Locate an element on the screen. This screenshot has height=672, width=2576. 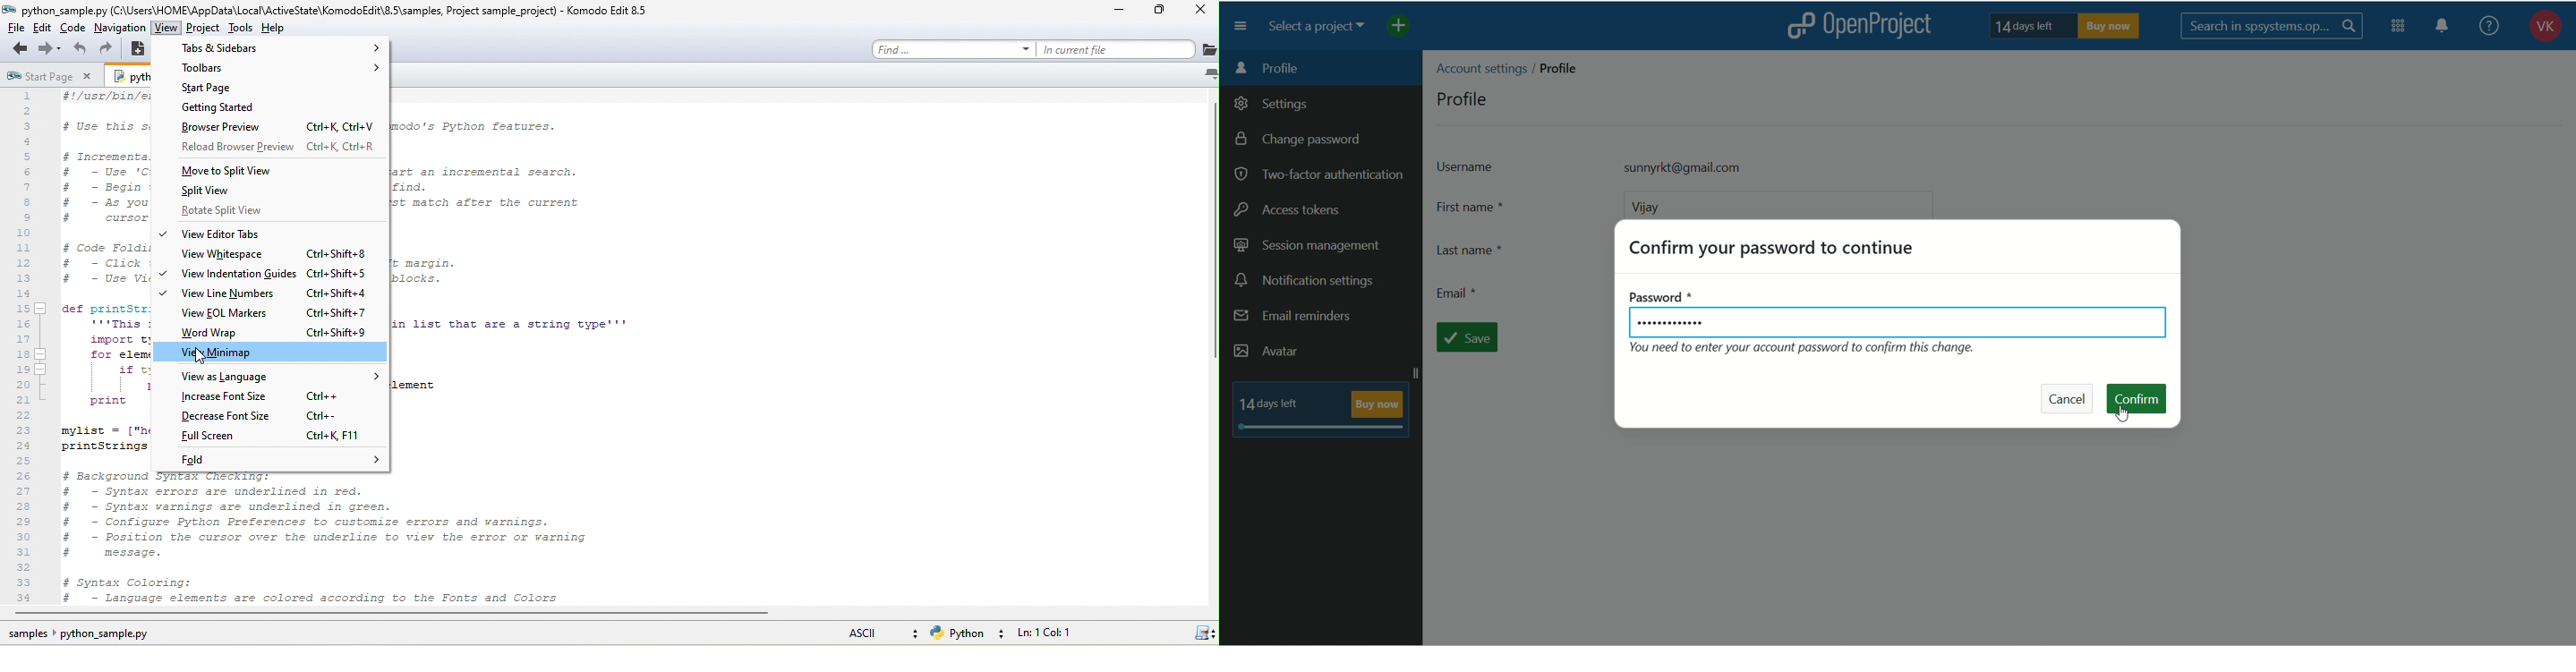
view indentation guides is located at coordinates (271, 272).